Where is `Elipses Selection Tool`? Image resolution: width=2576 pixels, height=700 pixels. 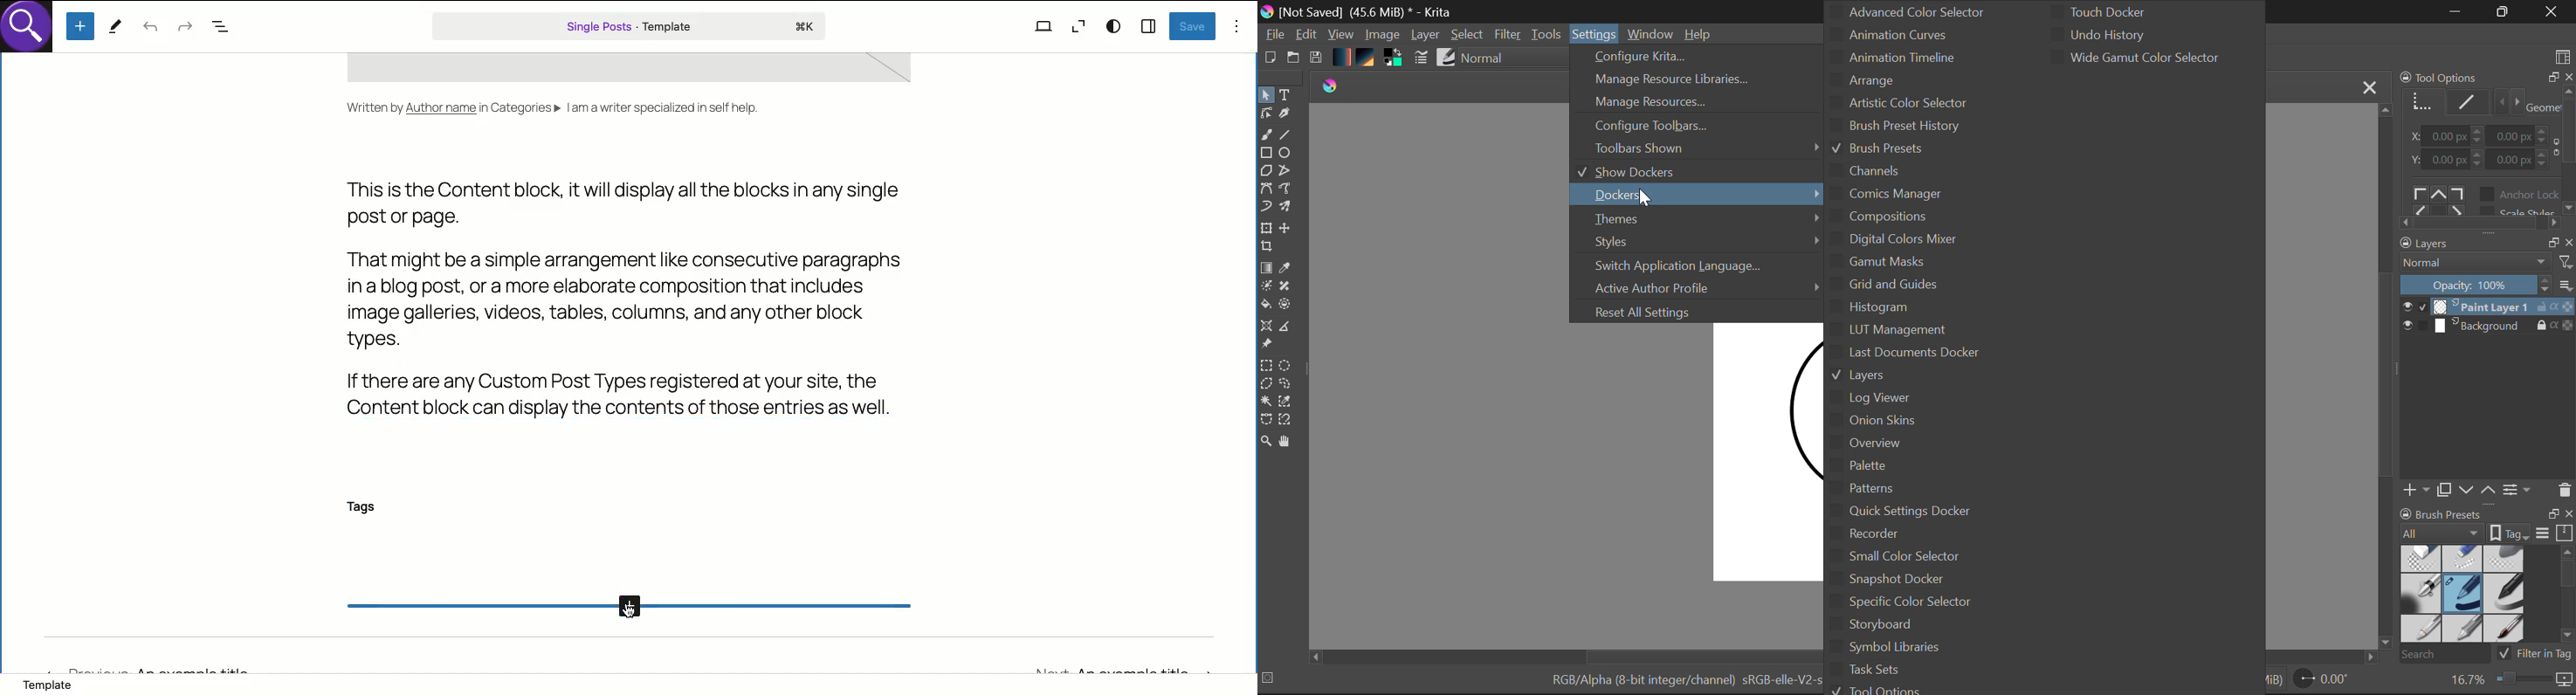
Elipses Selection Tool is located at coordinates (1287, 365).